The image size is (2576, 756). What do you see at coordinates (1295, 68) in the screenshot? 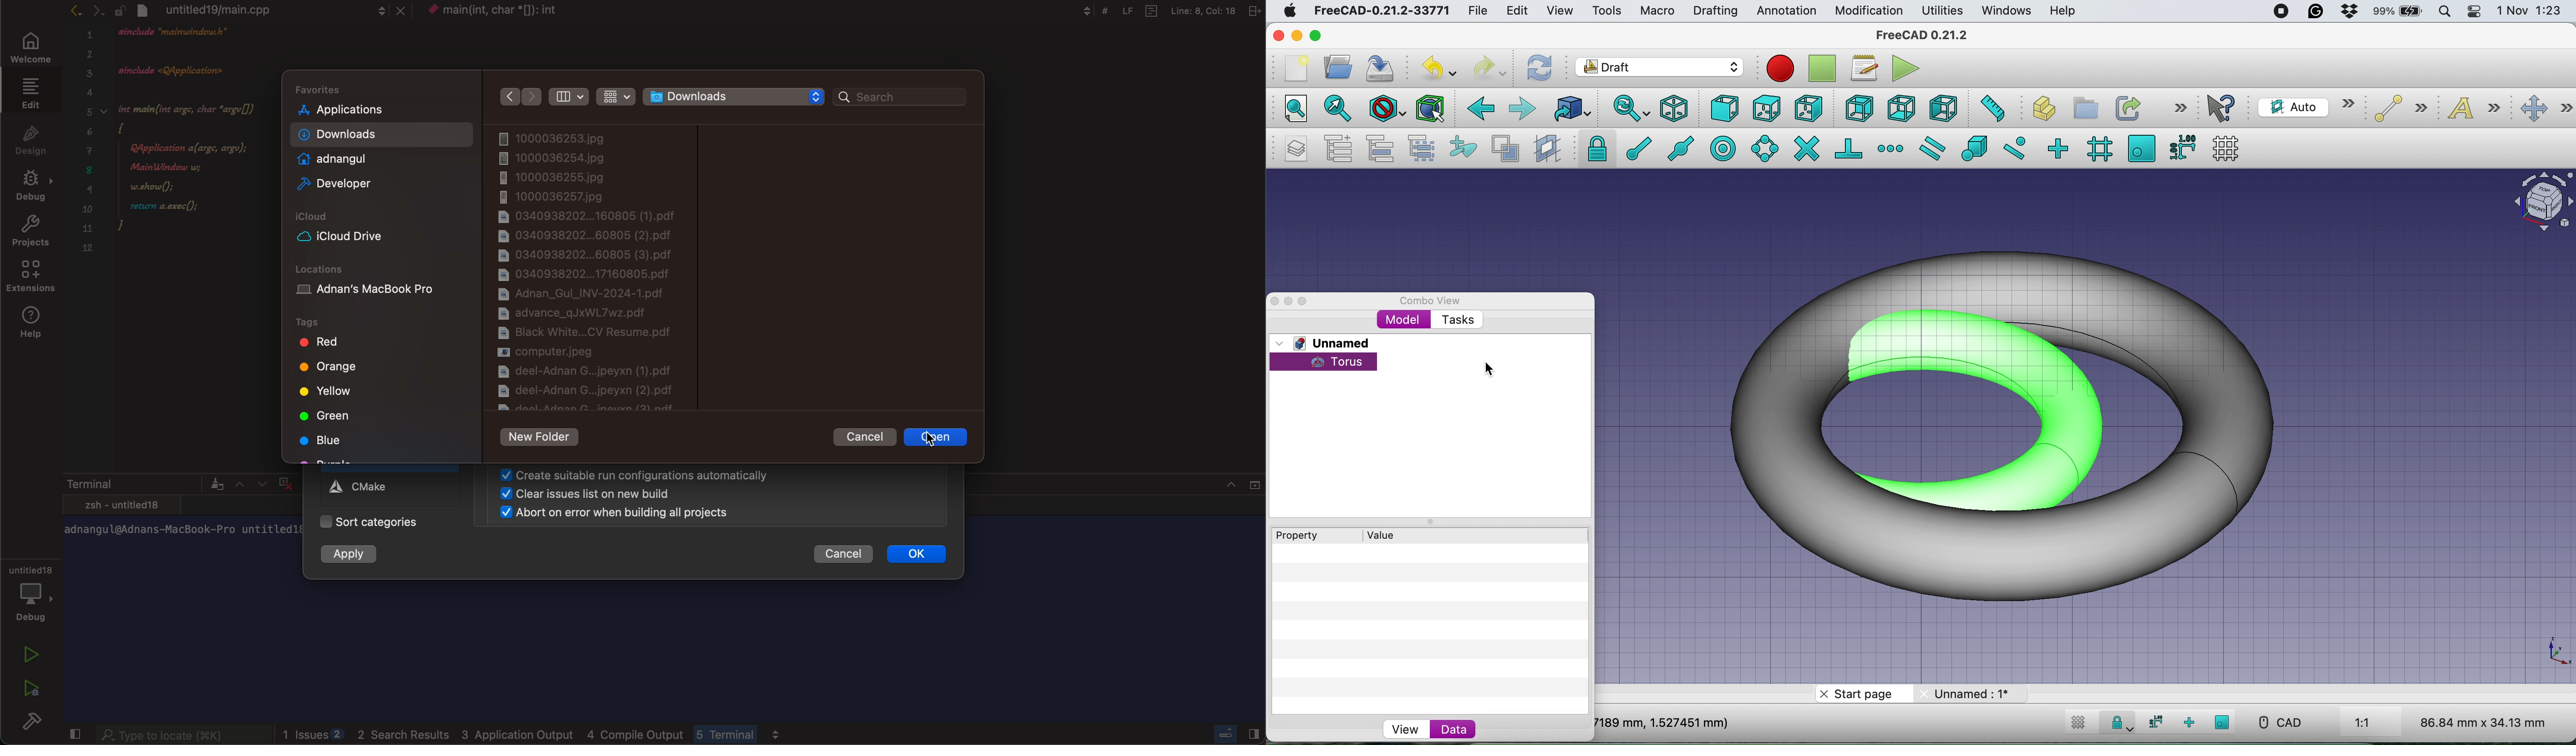
I see `new` at bounding box center [1295, 68].